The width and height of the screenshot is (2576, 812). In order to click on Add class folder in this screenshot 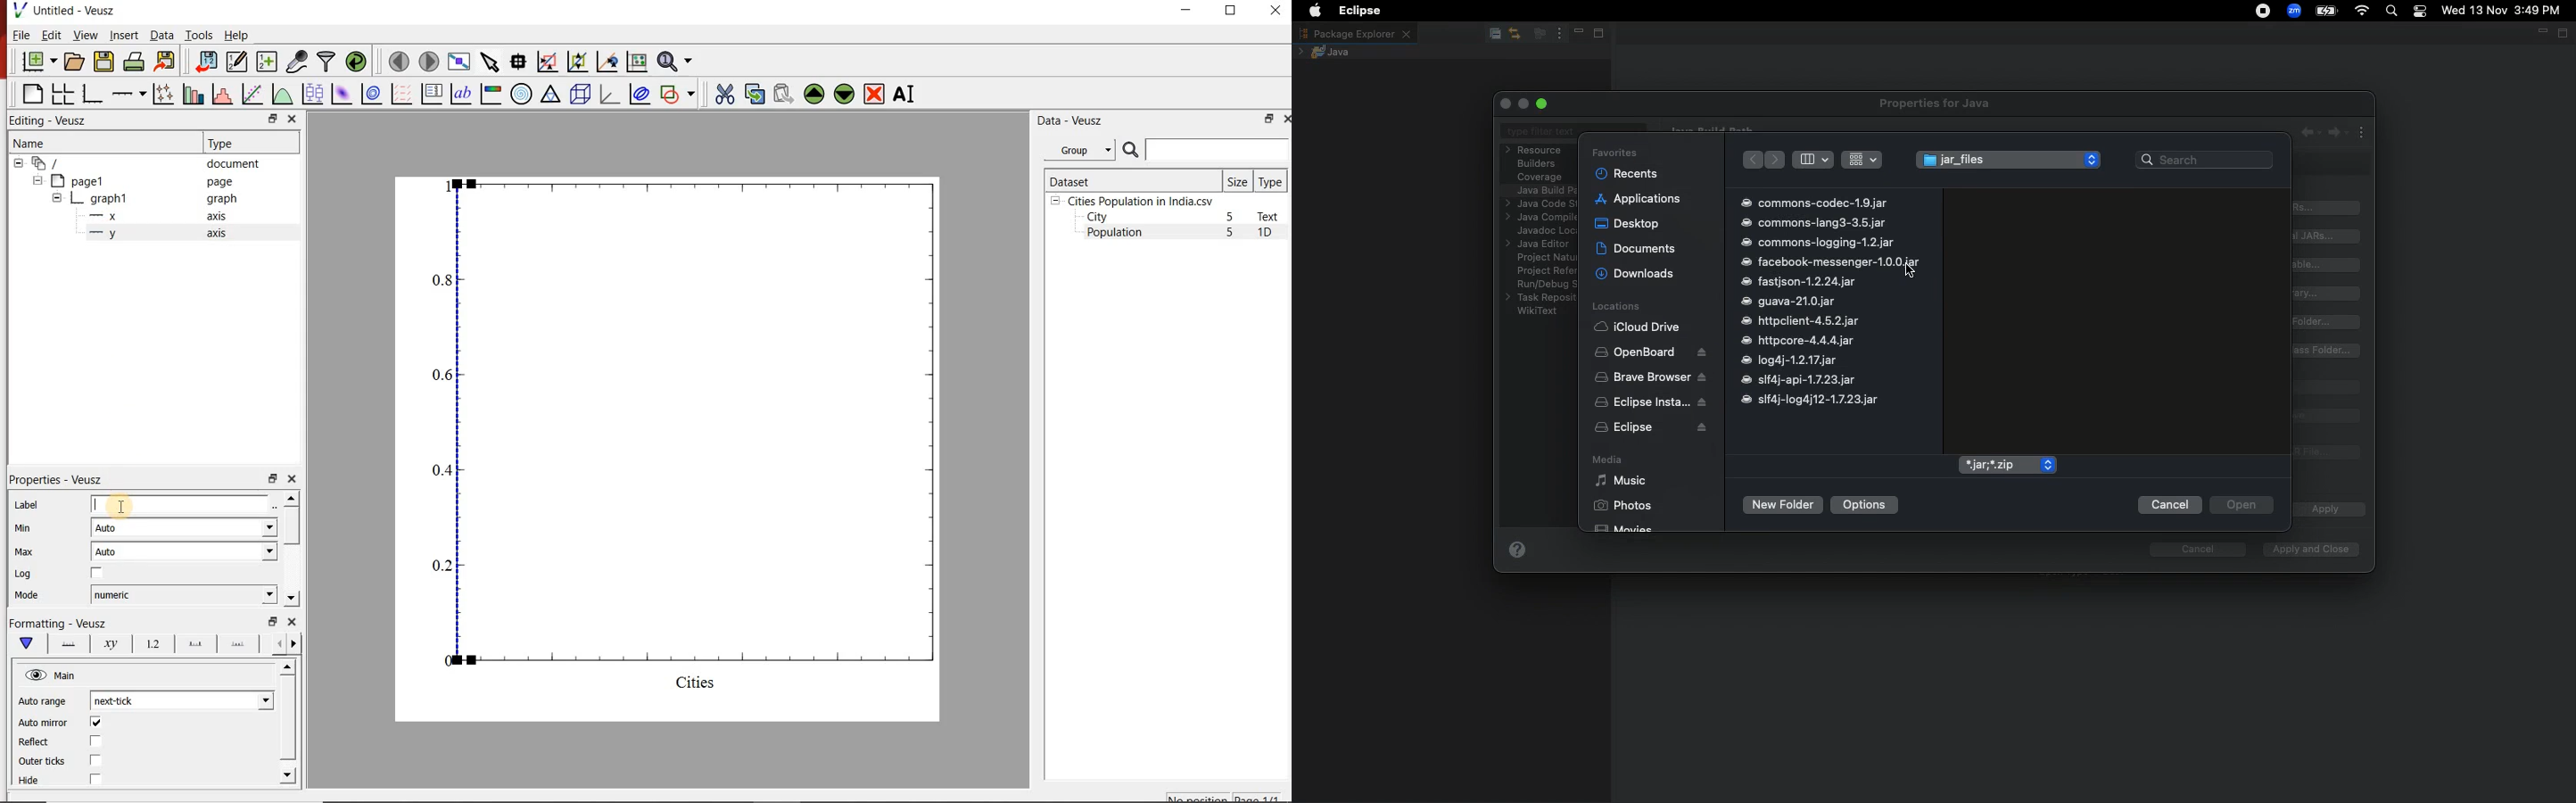, I will do `click(2328, 322)`.